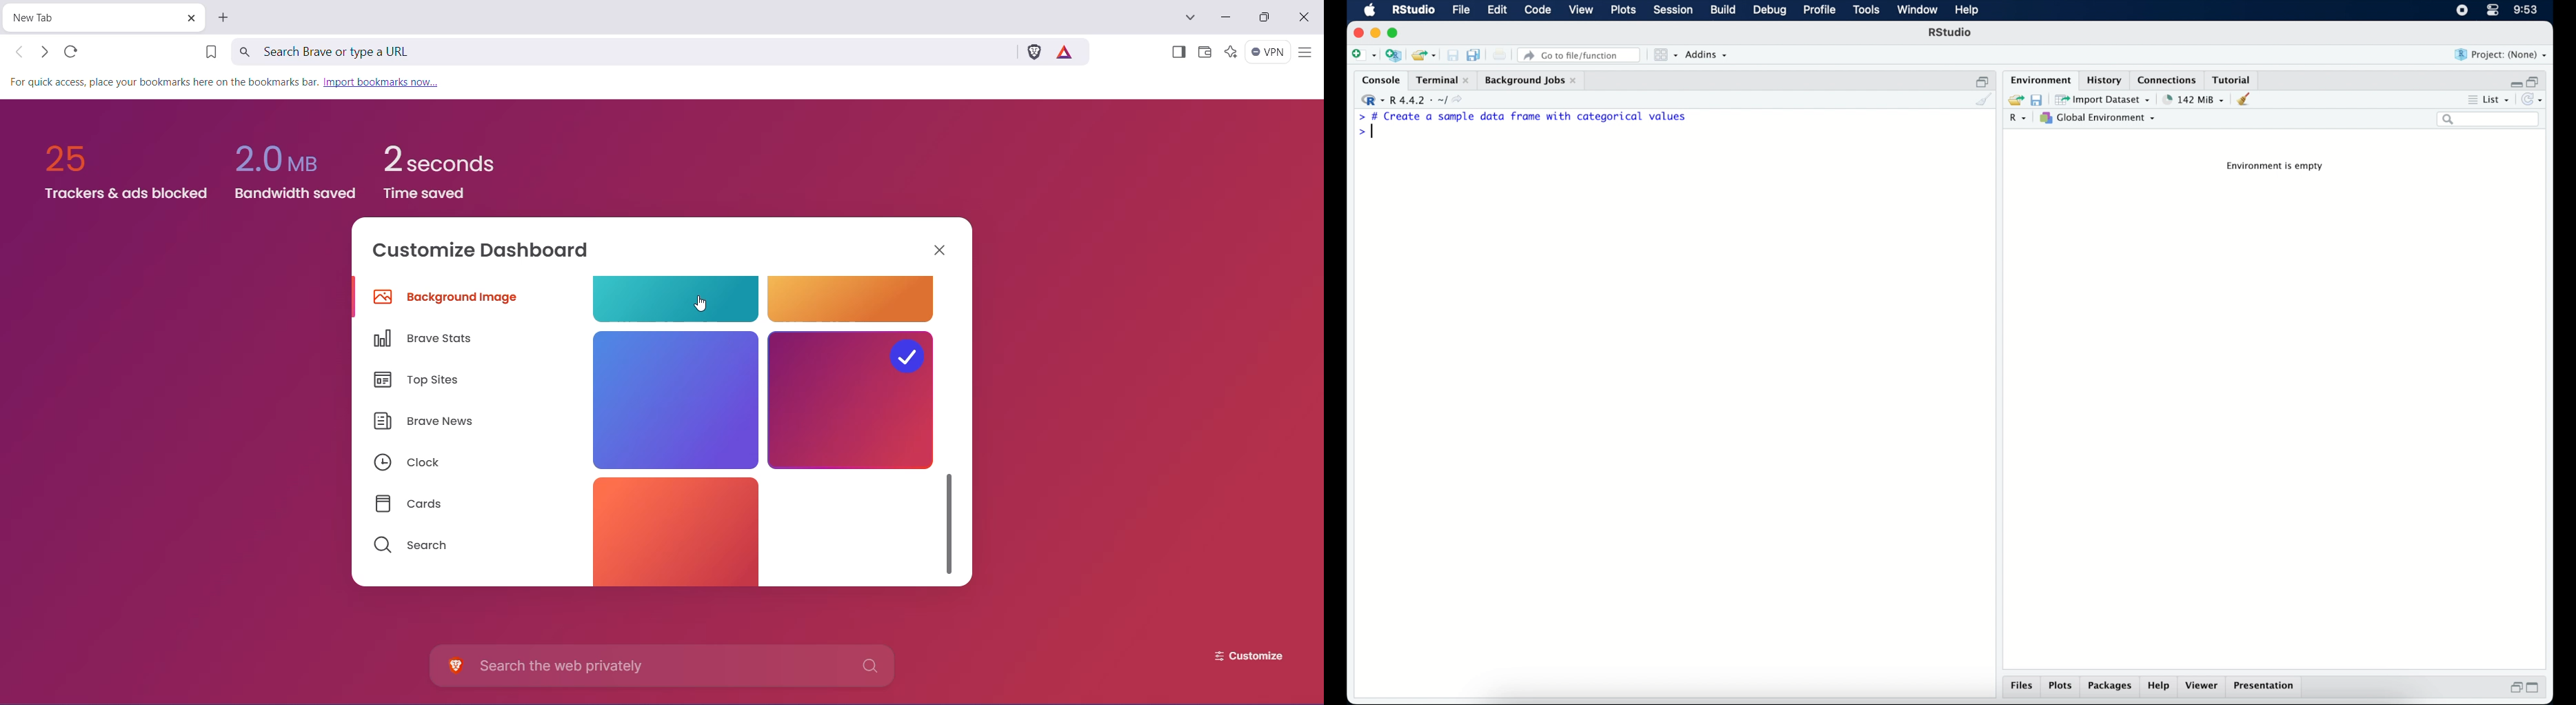 Image resolution: width=2576 pixels, height=728 pixels. Describe the element at coordinates (1238, 656) in the screenshot. I see `Customize` at that location.